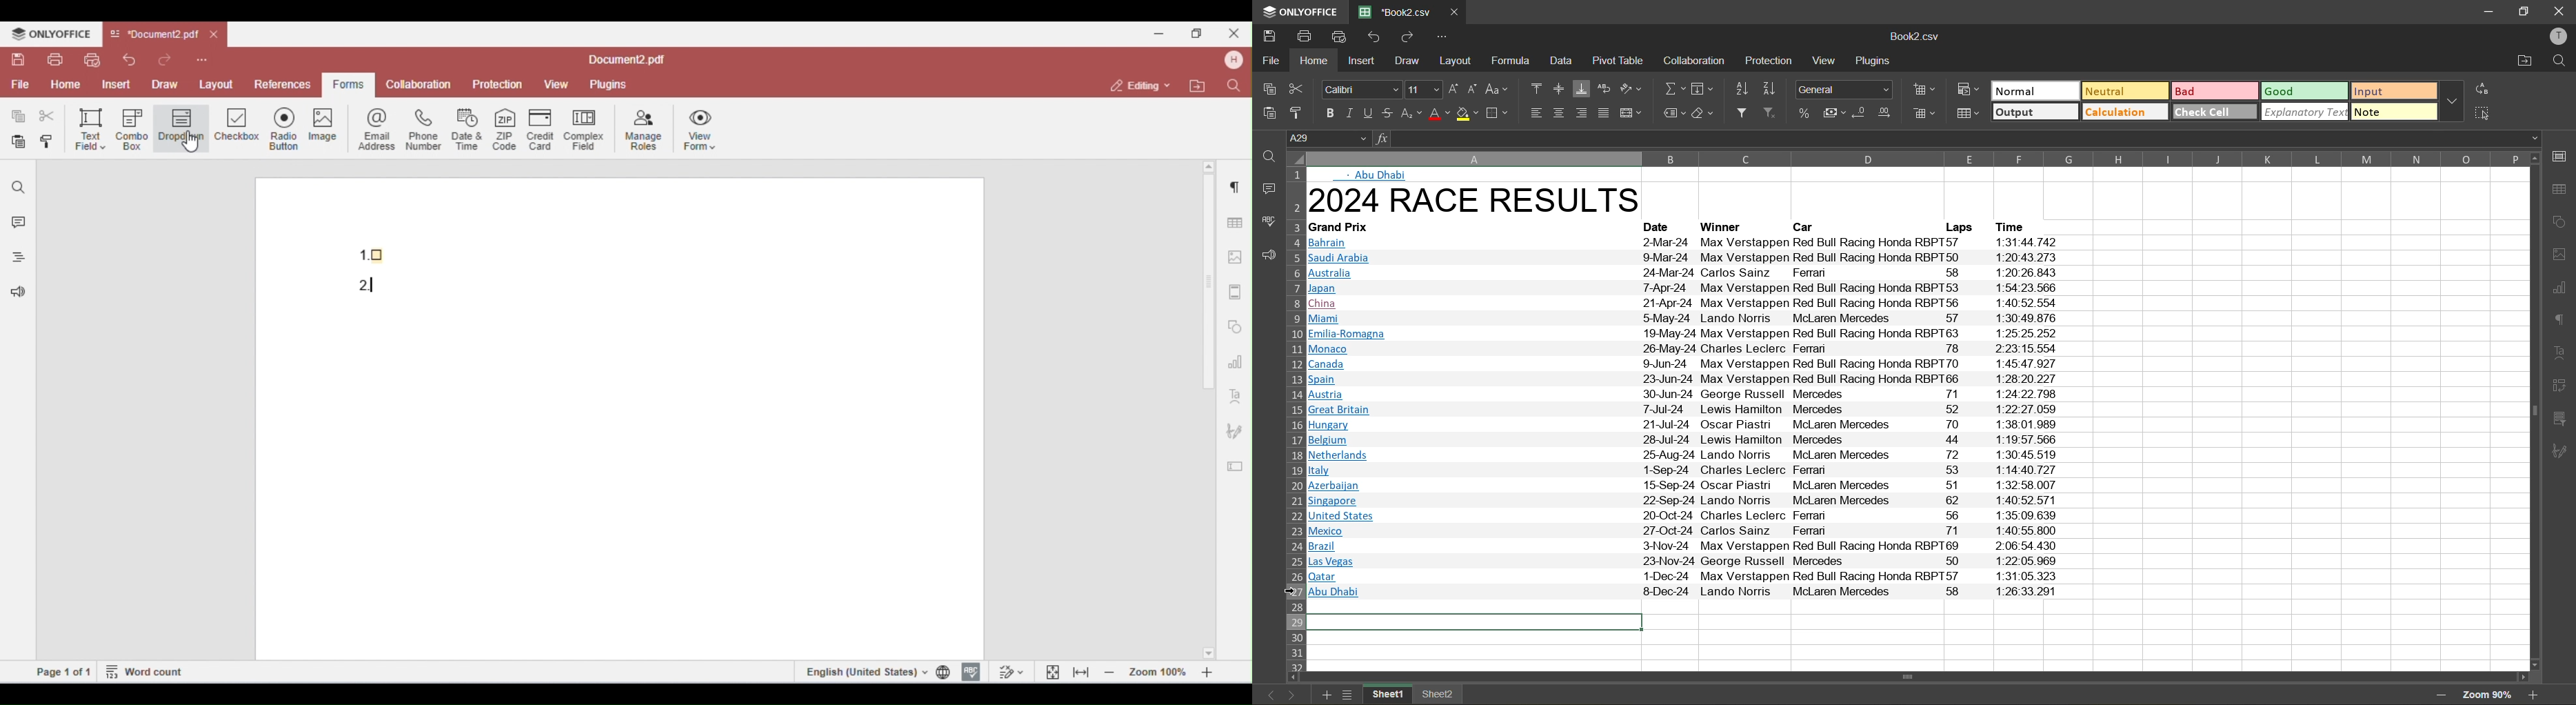 This screenshot has height=728, width=2576. Describe the element at coordinates (1422, 90) in the screenshot. I see `font size` at that location.